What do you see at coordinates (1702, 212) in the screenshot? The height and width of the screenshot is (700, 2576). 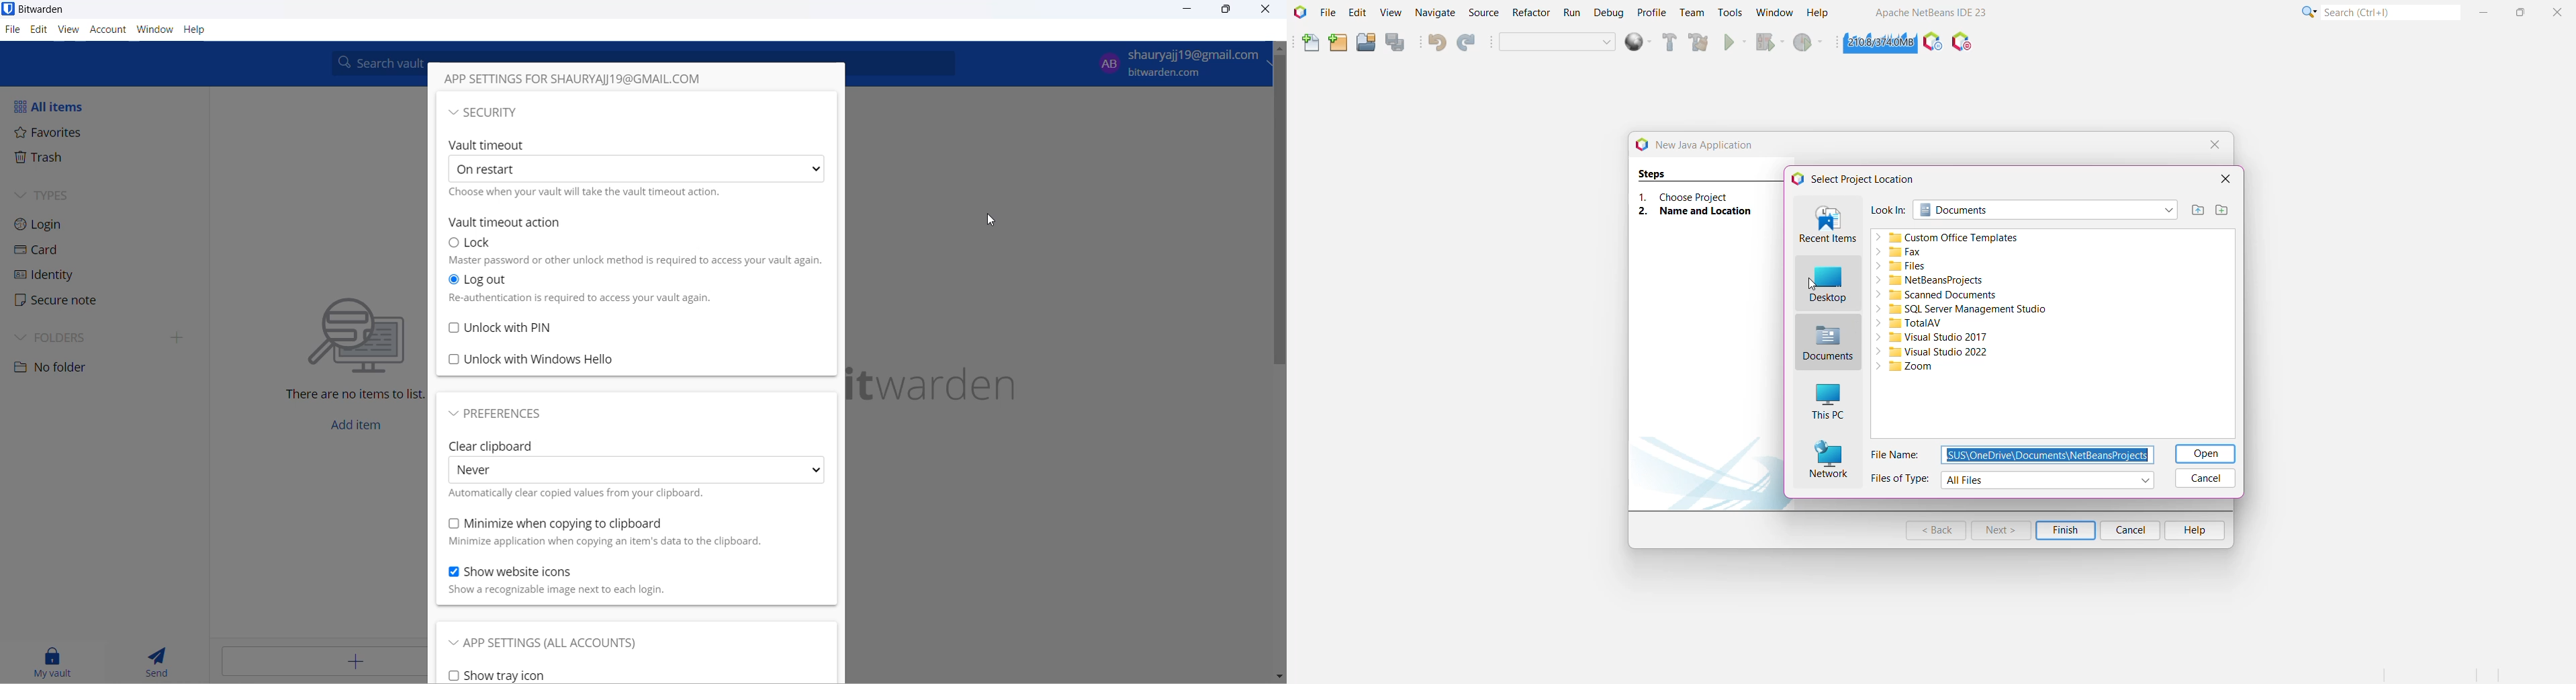 I see `Name and Location` at bounding box center [1702, 212].